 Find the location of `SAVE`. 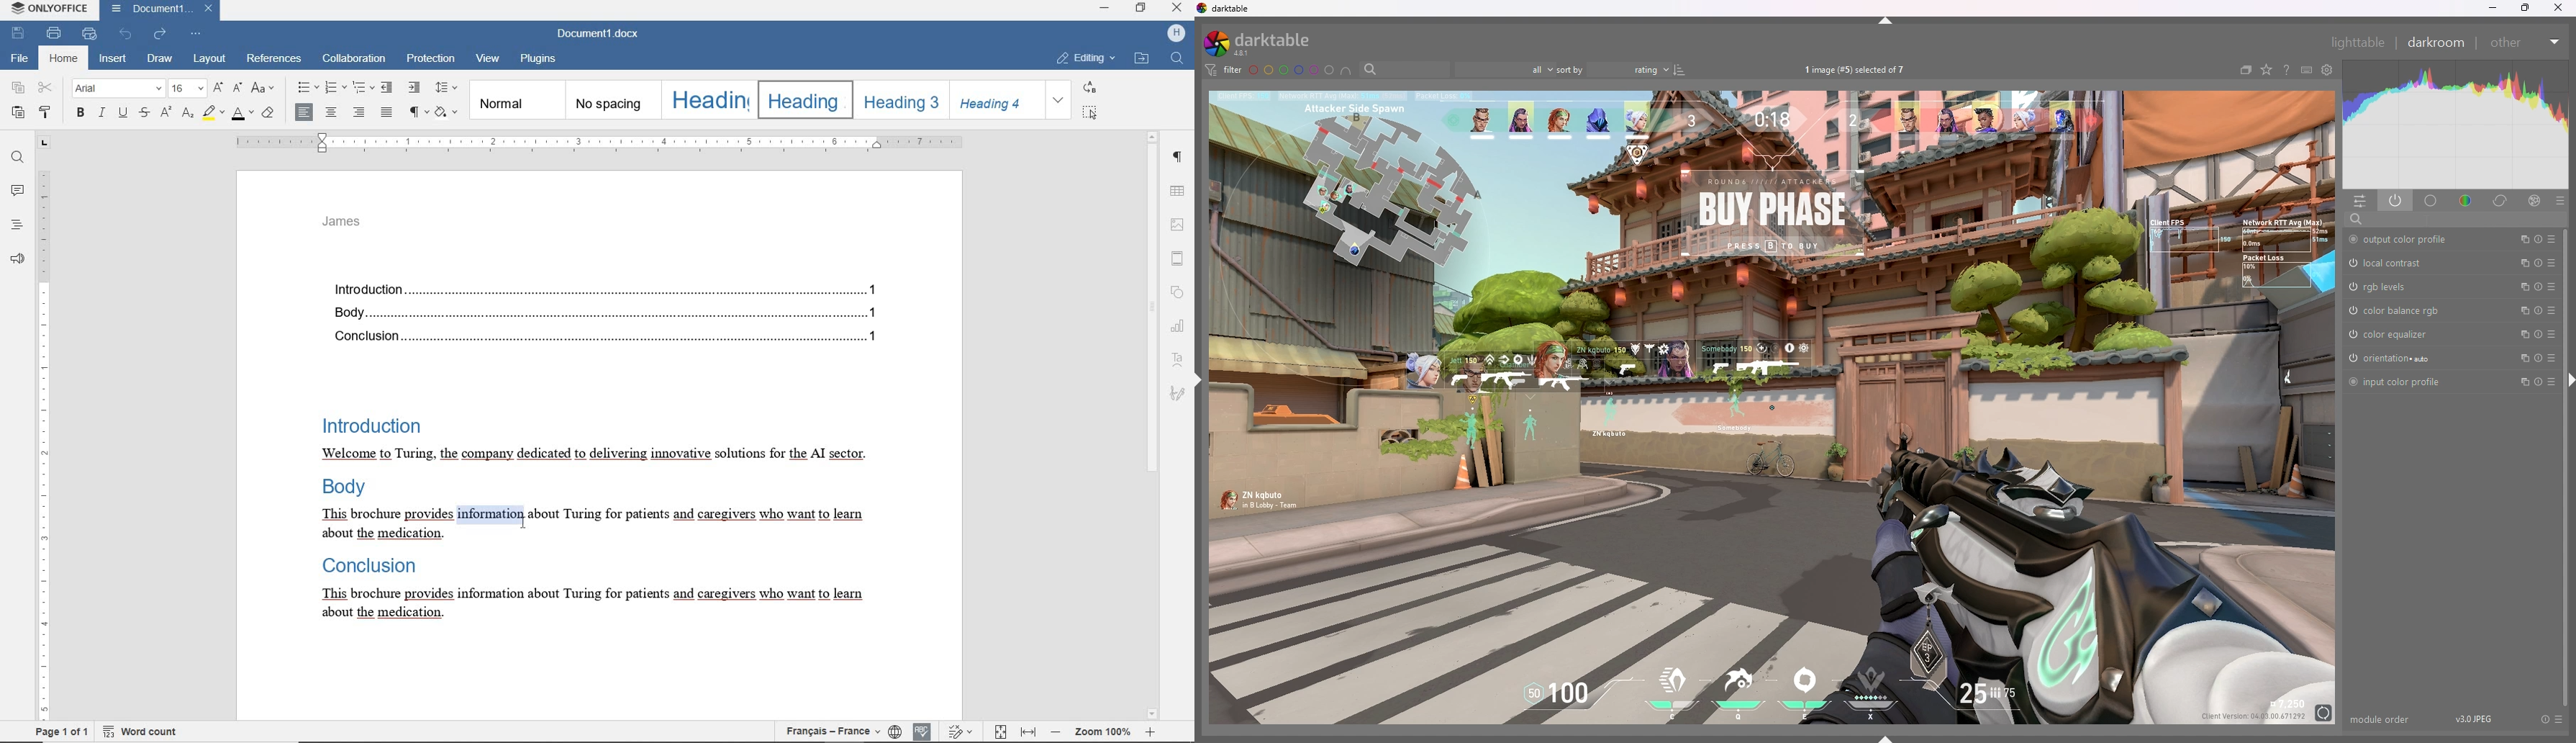

SAVE is located at coordinates (18, 33).